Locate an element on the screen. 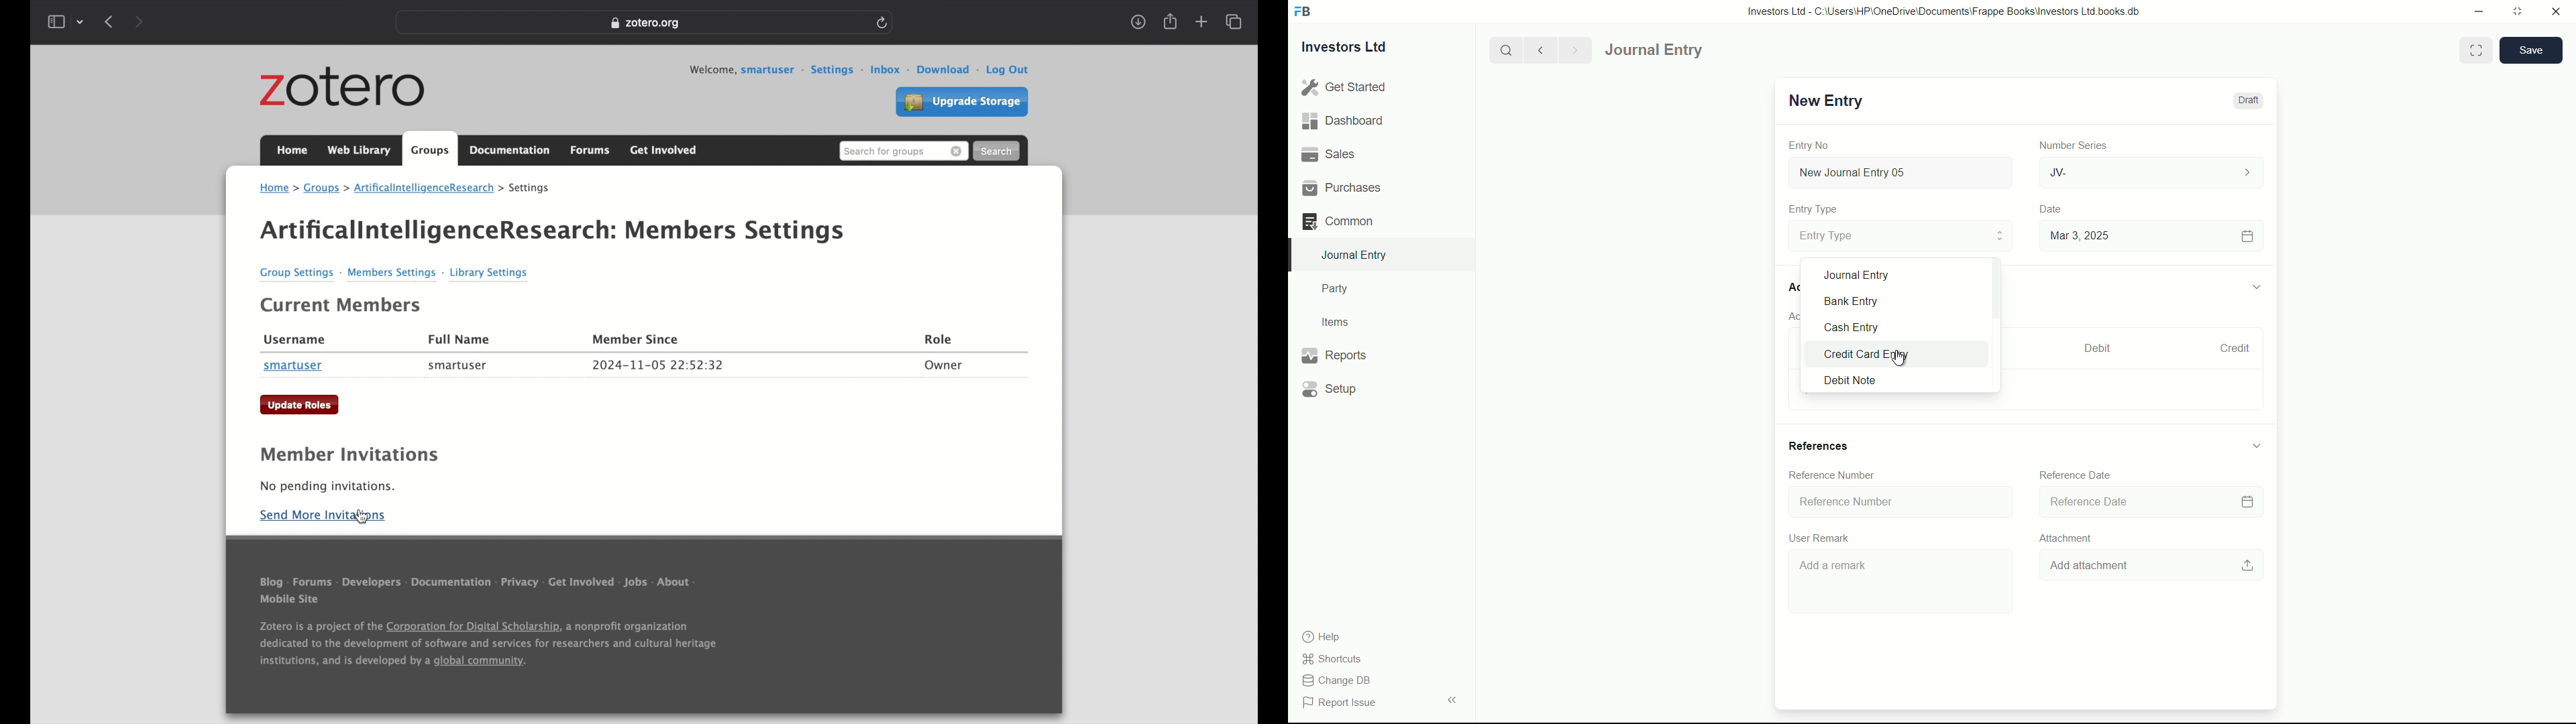 This screenshot has height=728, width=2576. refresh is located at coordinates (885, 23).